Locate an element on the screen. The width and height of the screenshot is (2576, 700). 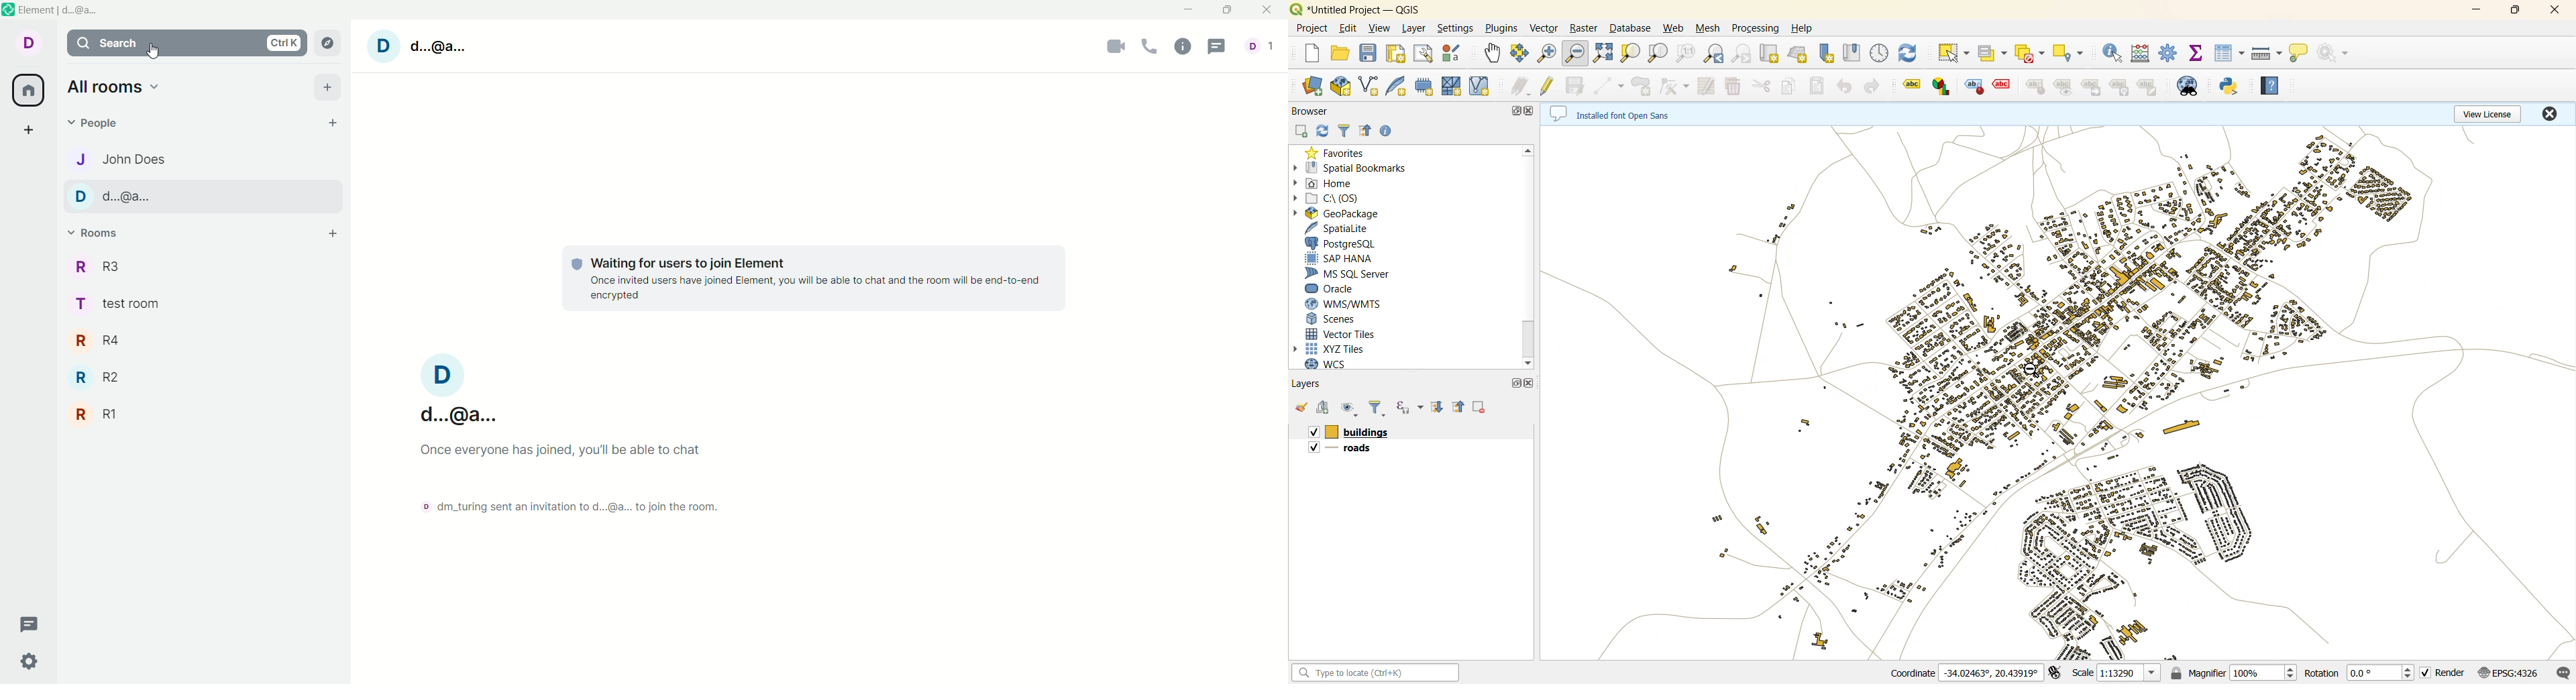
Shield logo is located at coordinates (577, 264).